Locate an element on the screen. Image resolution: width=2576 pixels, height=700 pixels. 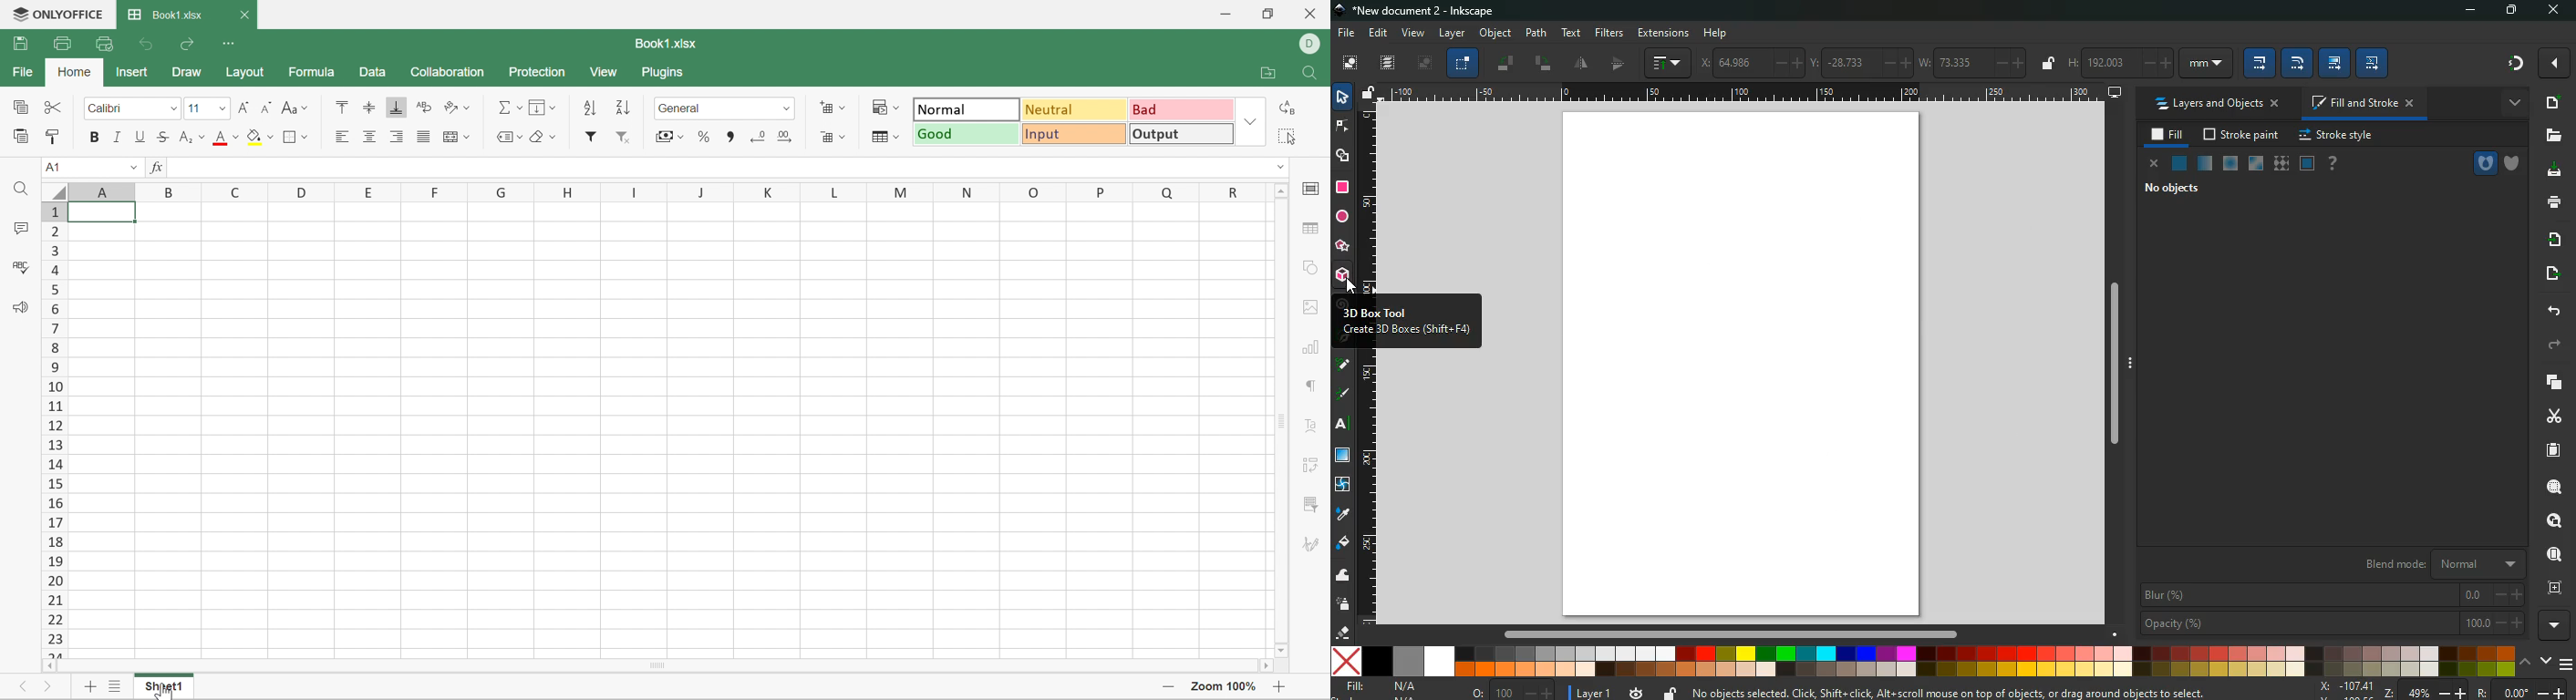
image is located at coordinates (1749, 365).